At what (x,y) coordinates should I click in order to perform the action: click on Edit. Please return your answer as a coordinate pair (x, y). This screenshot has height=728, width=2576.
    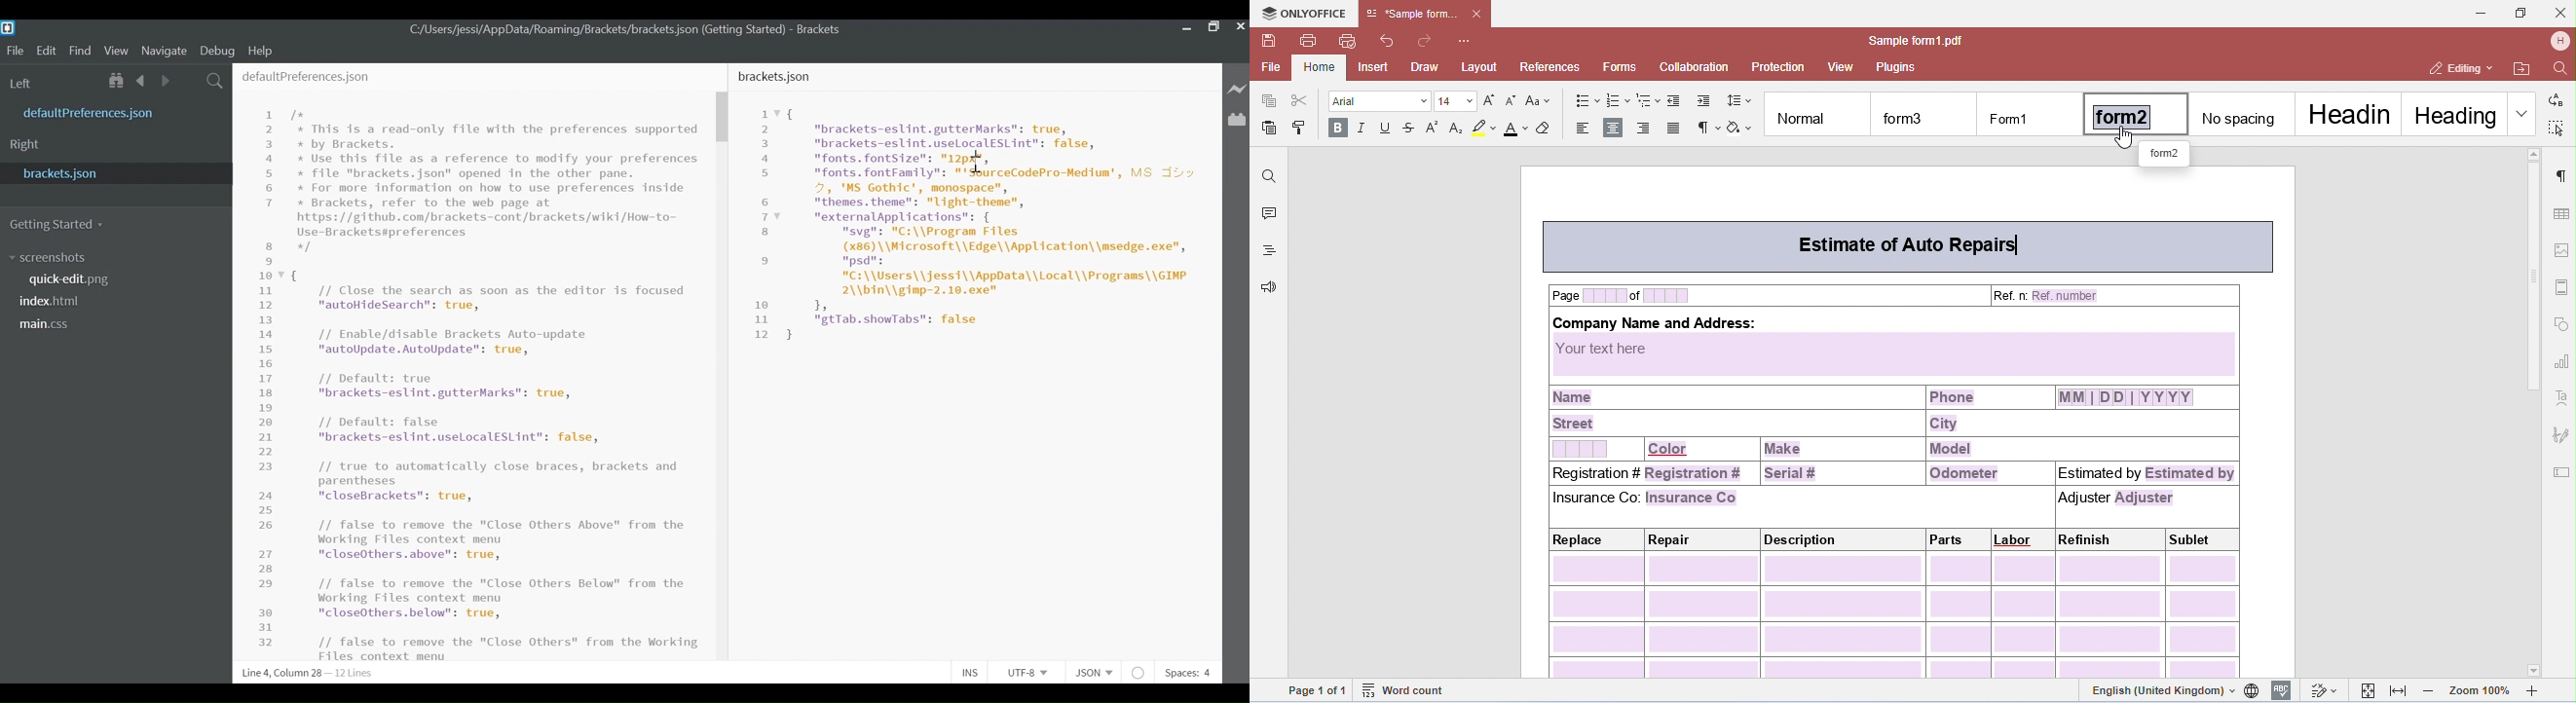
    Looking at the image, I should click on (49, 50).